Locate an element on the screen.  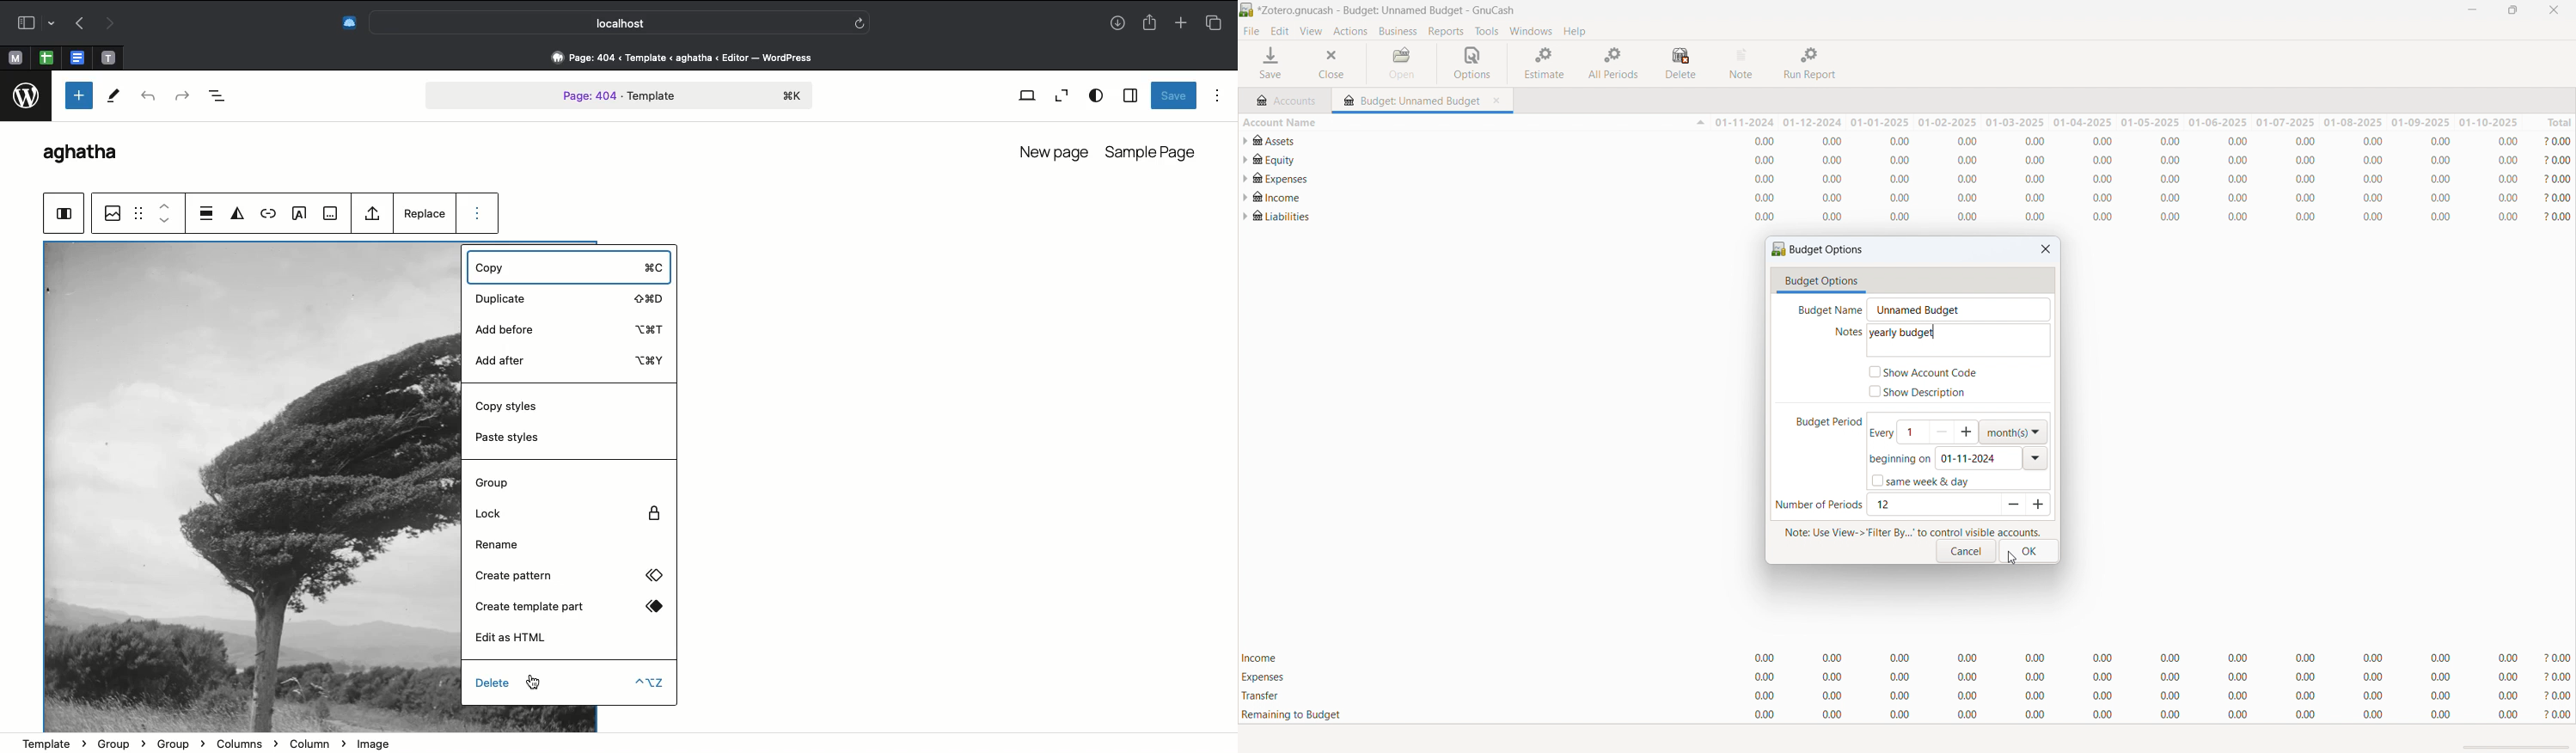
description typed i is located at coordinates (1959, 339).